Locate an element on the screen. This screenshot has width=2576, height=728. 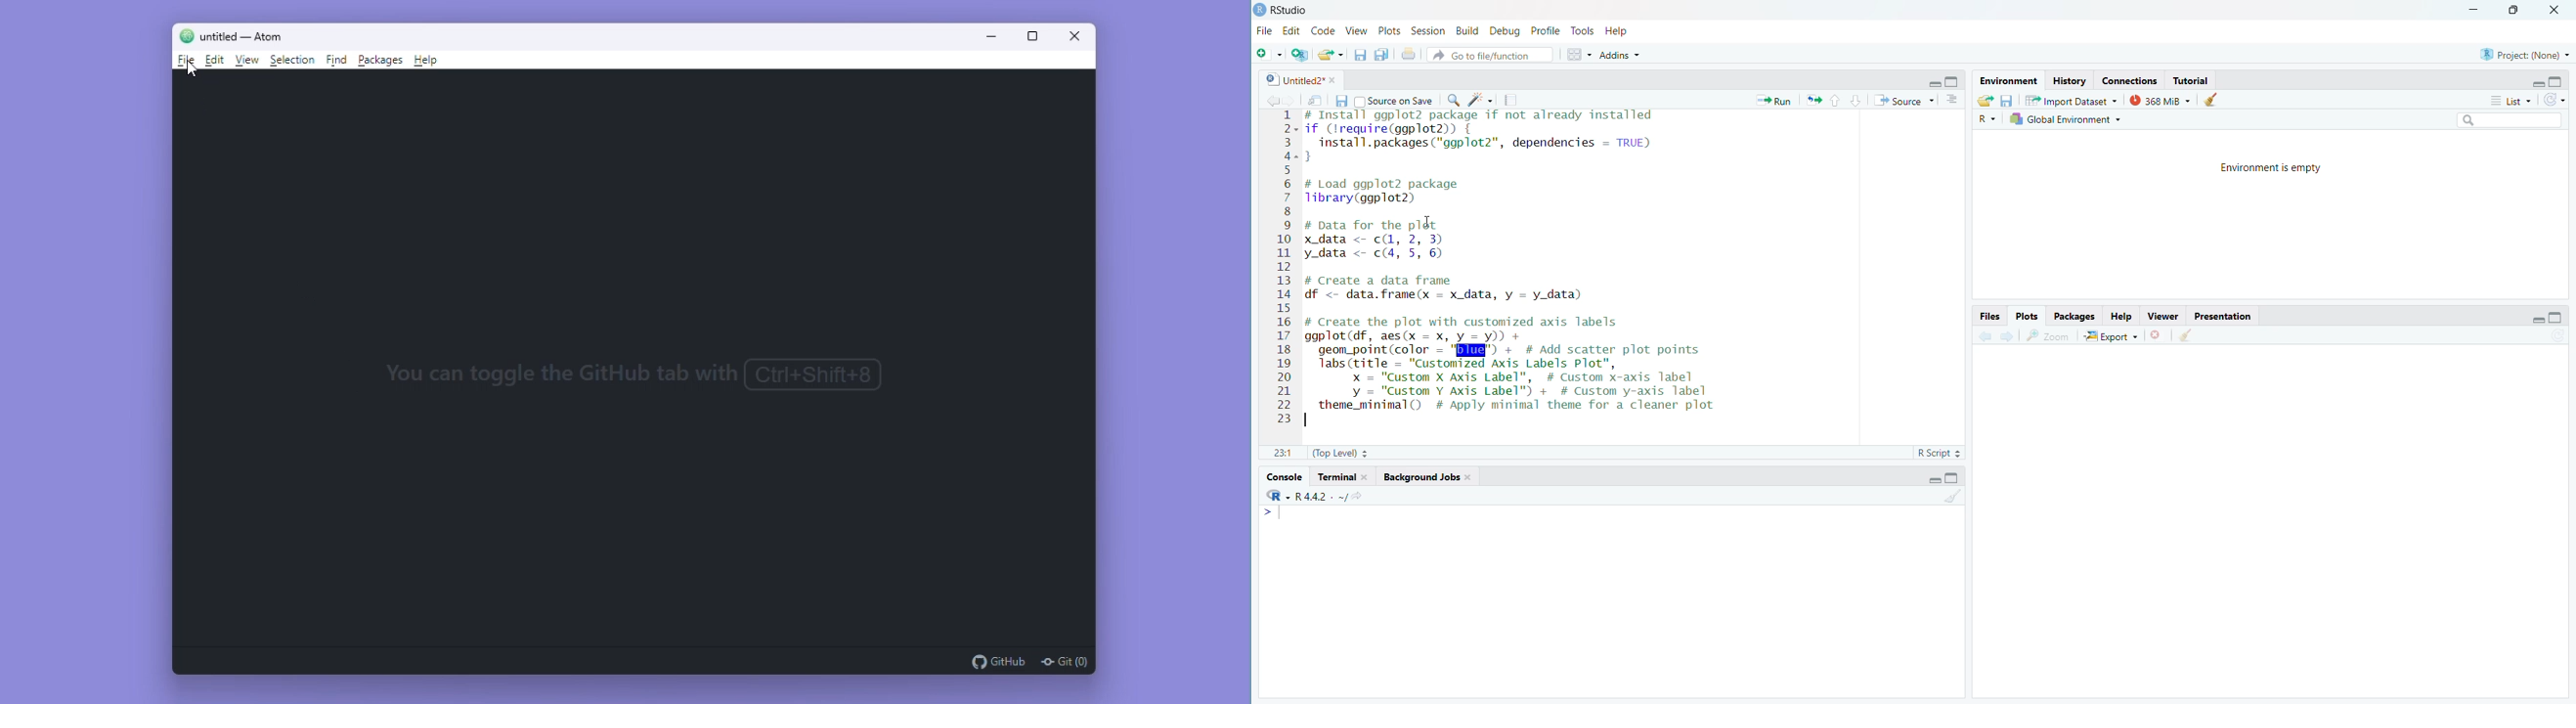
save is located at coordinates (1356, 57).